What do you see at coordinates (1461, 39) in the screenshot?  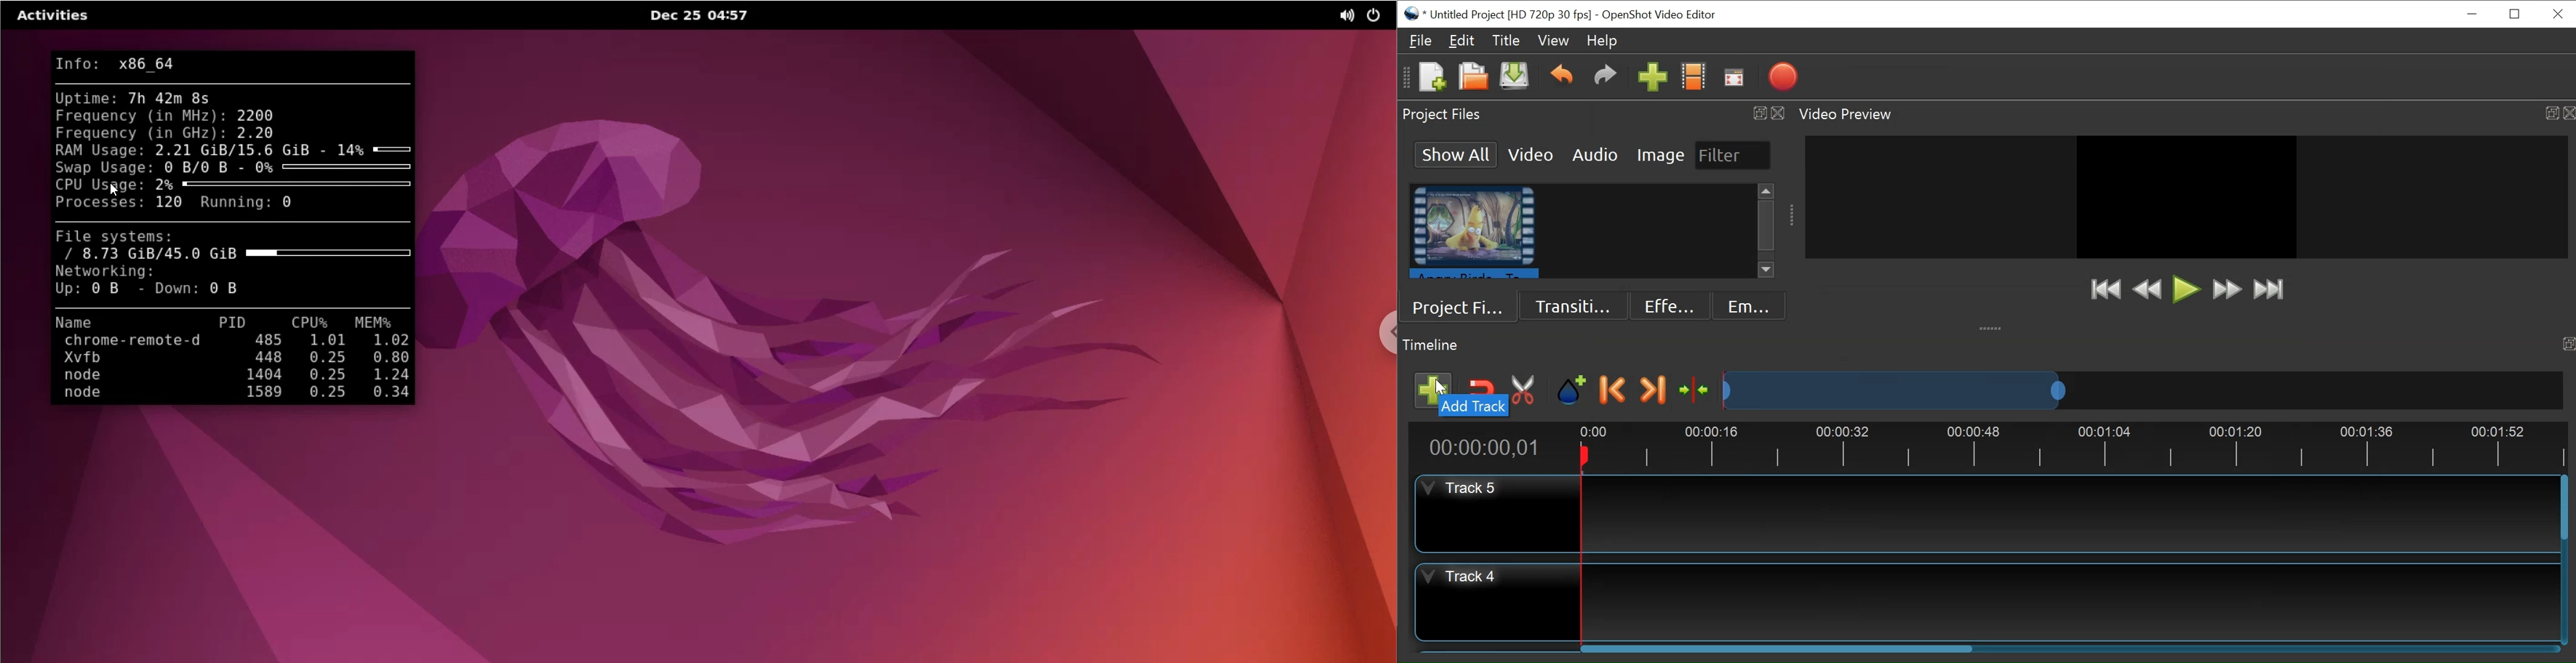 I see `Edit` at bounding box center [1461, 39].